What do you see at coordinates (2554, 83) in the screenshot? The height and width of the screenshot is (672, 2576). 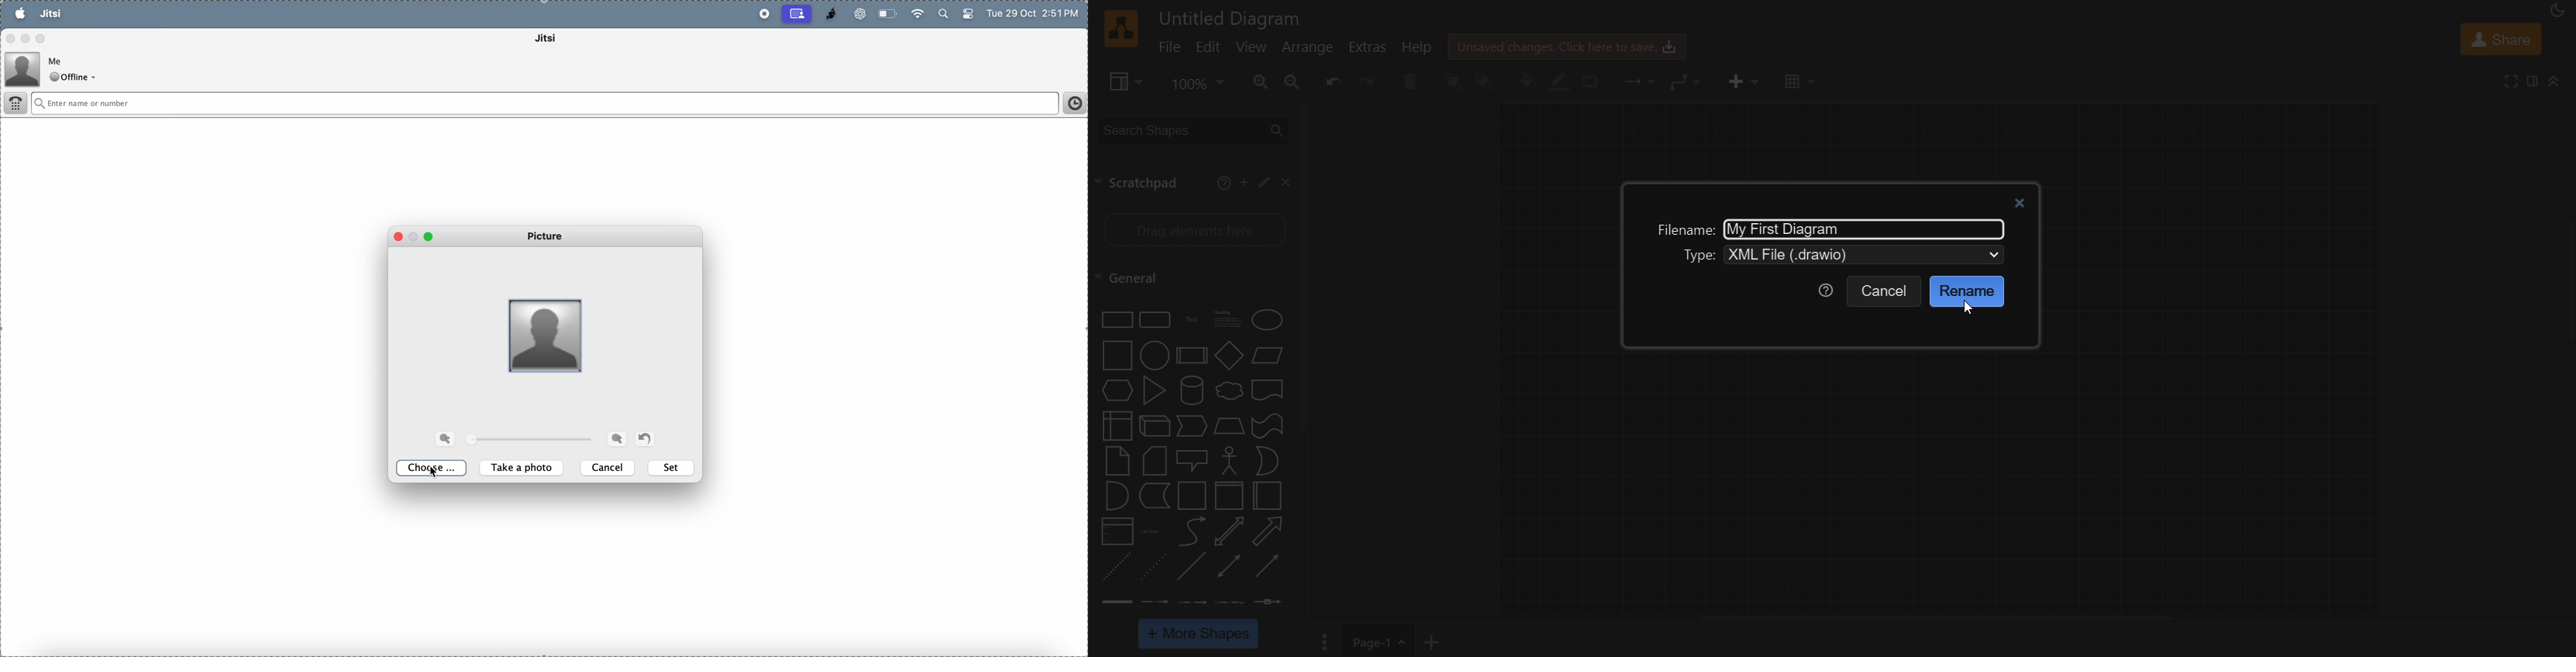 I see `collapse/expand` at bounding box center [2554, 83].